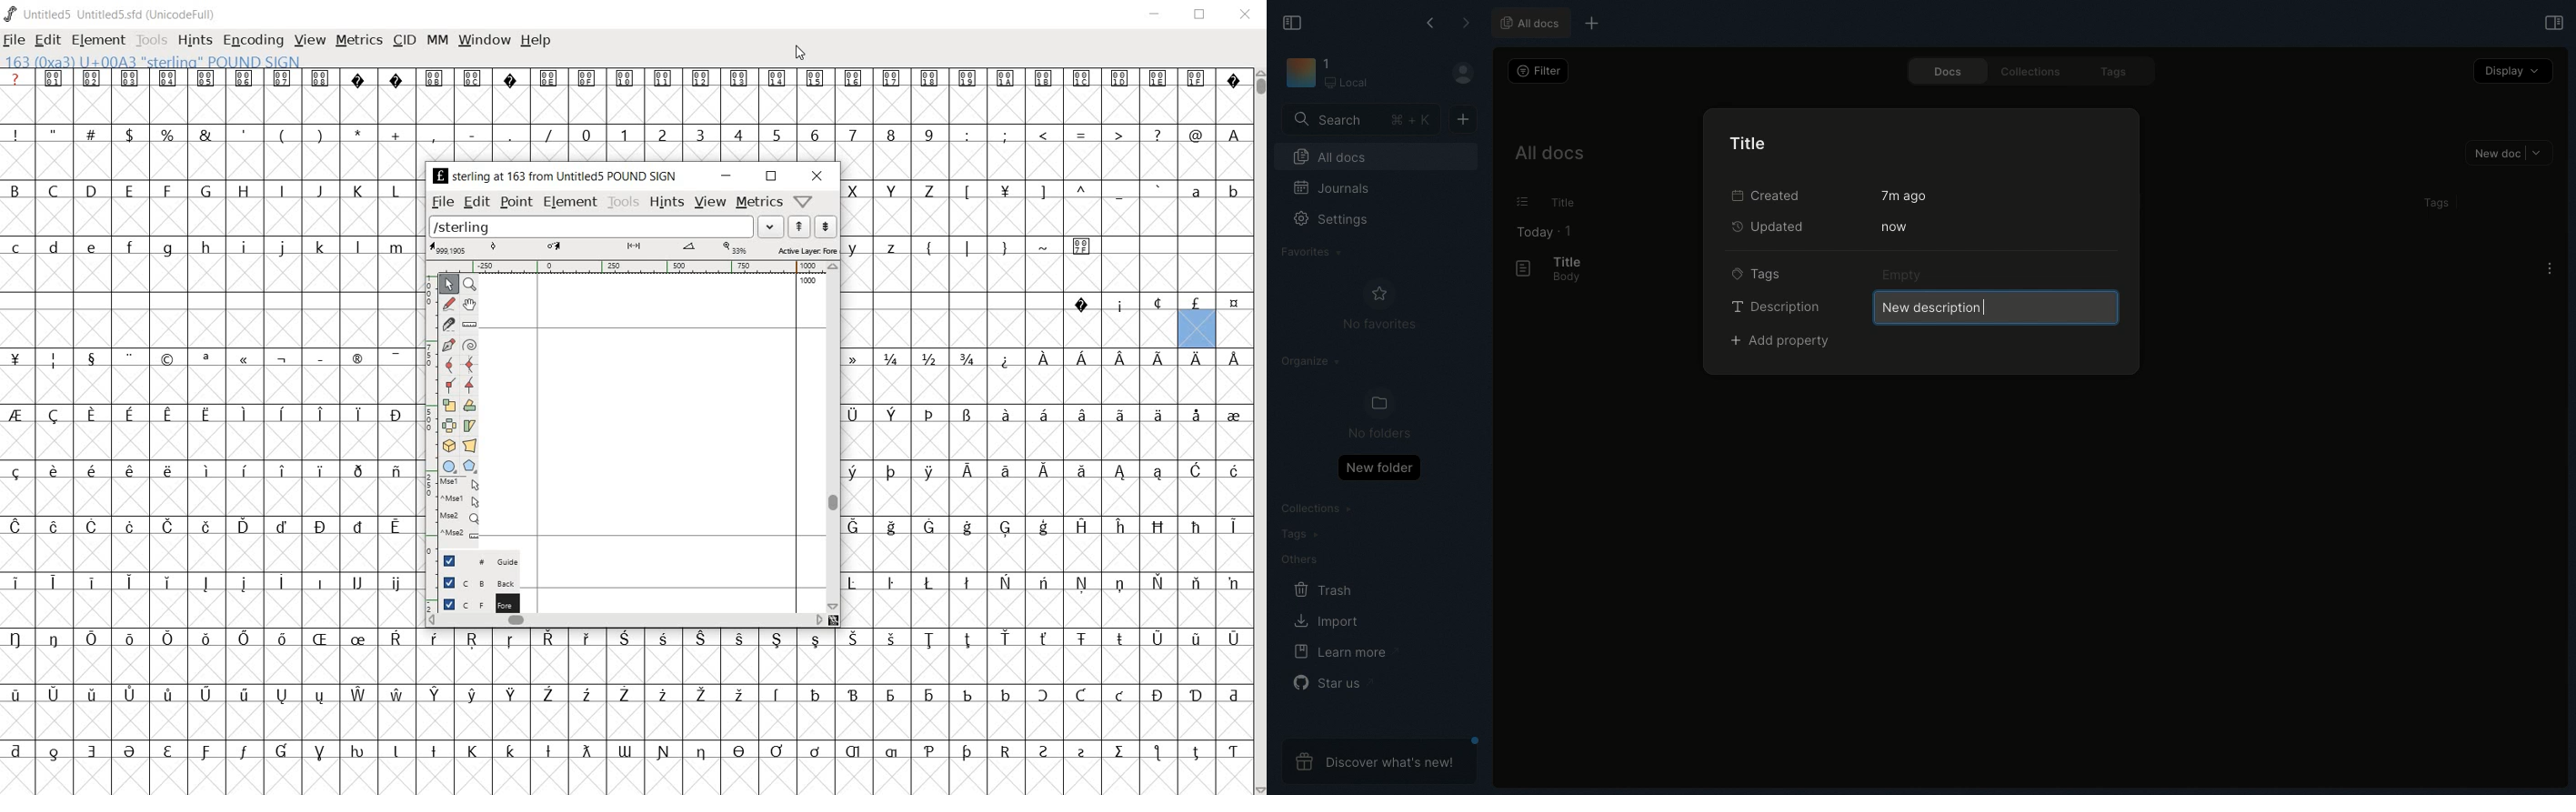 Image resolution: width=2576 pixels, height=812 pixels. I want to click on Symbol, so click(966, 753).